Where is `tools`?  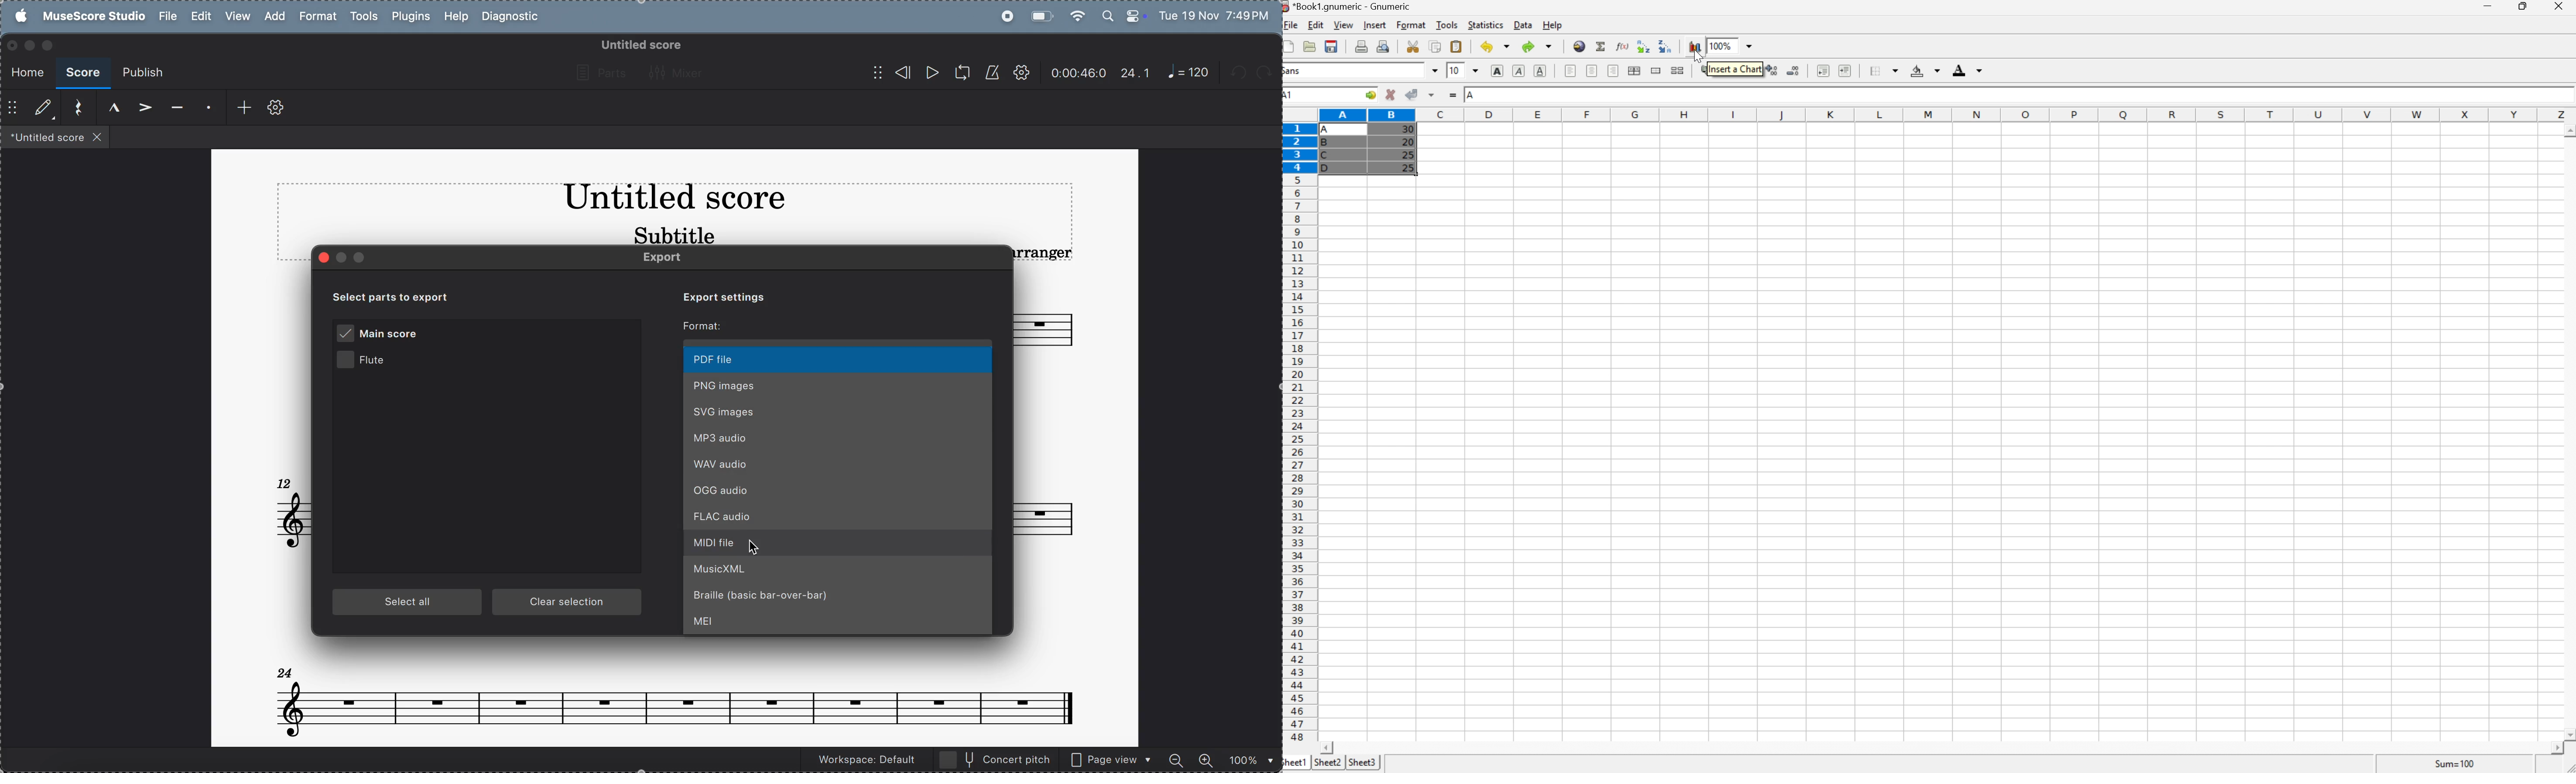 tools is located at coordinates (363, 18).